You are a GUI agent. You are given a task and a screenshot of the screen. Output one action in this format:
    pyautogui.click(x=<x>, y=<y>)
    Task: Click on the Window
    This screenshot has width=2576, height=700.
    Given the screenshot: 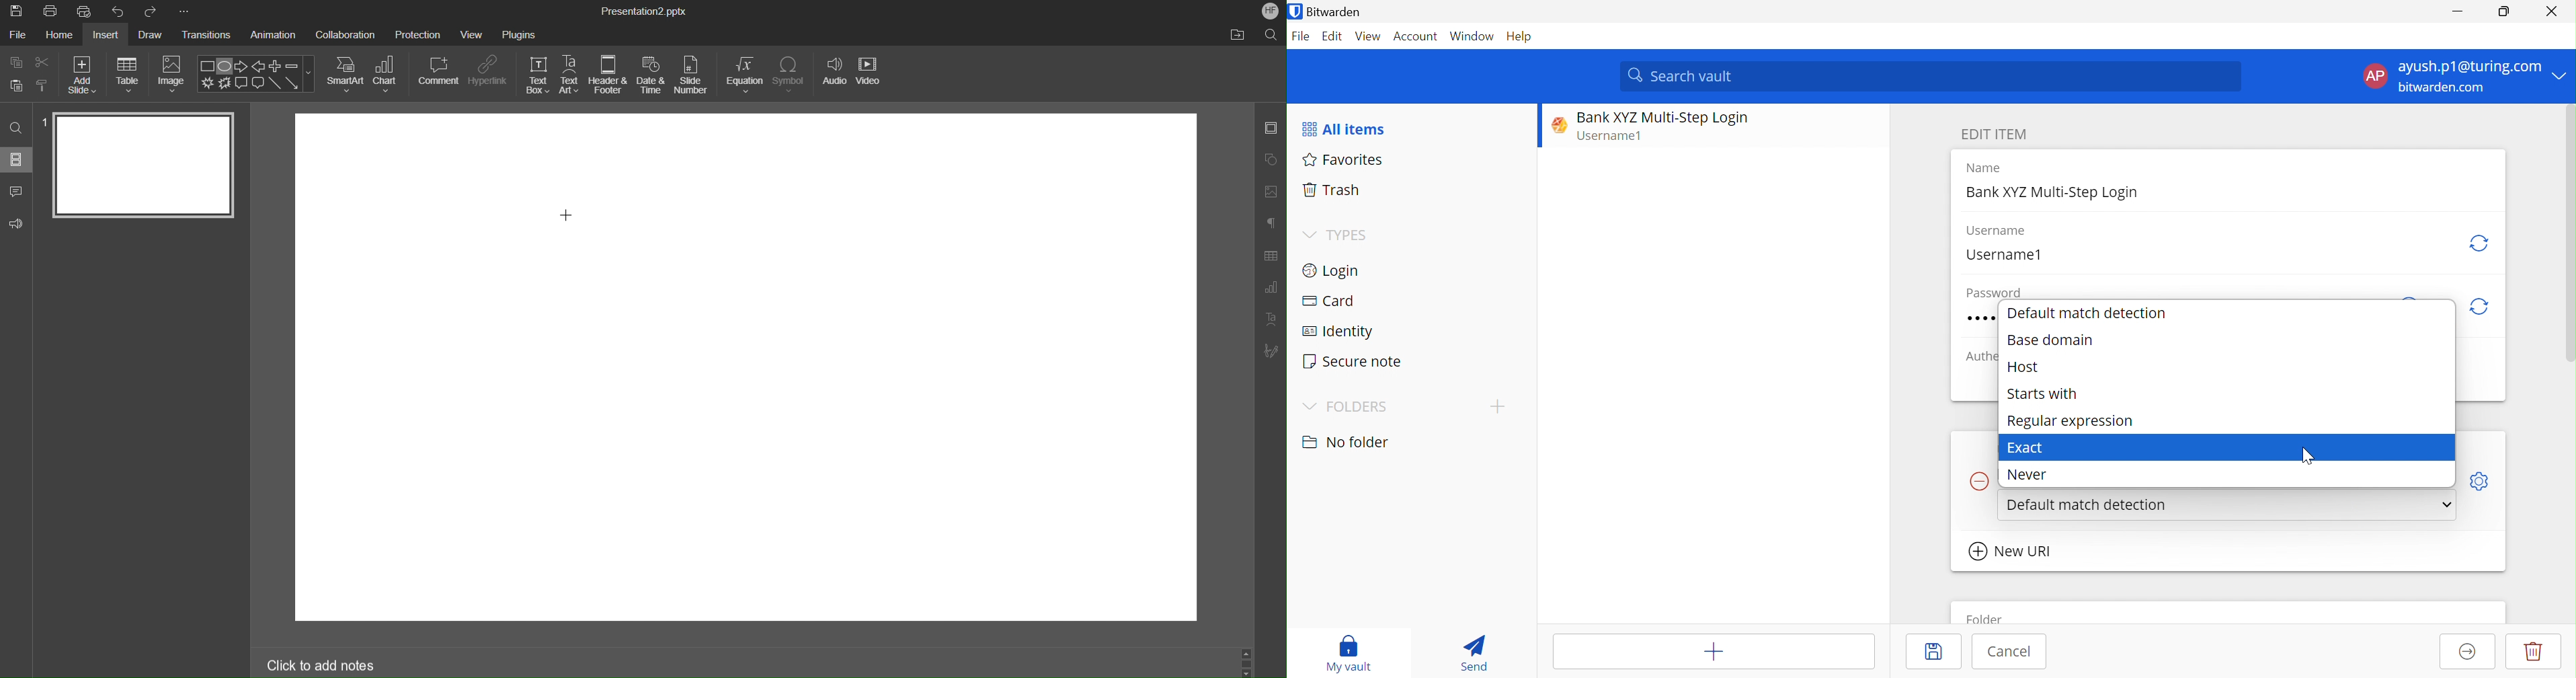 What is the action you would take?
    pyautogui.click(x=1472, y=38)
    